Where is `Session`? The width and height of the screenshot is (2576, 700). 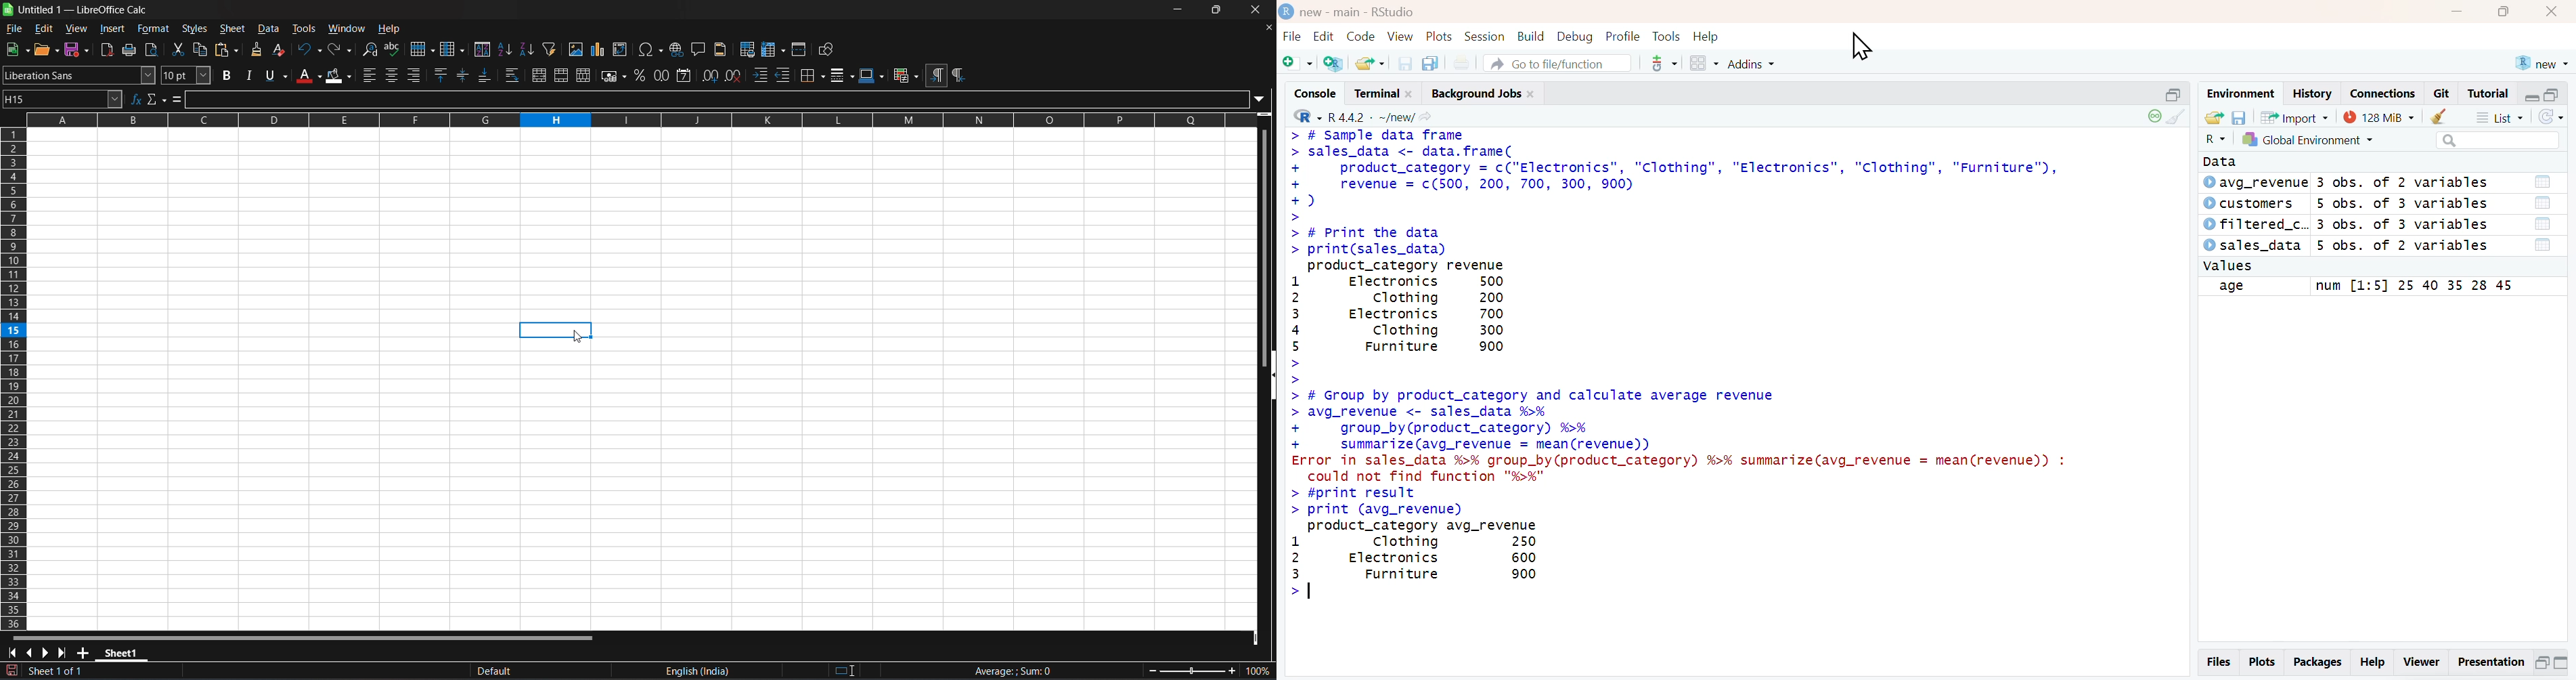 Session is located at coordinates (1485, 36).